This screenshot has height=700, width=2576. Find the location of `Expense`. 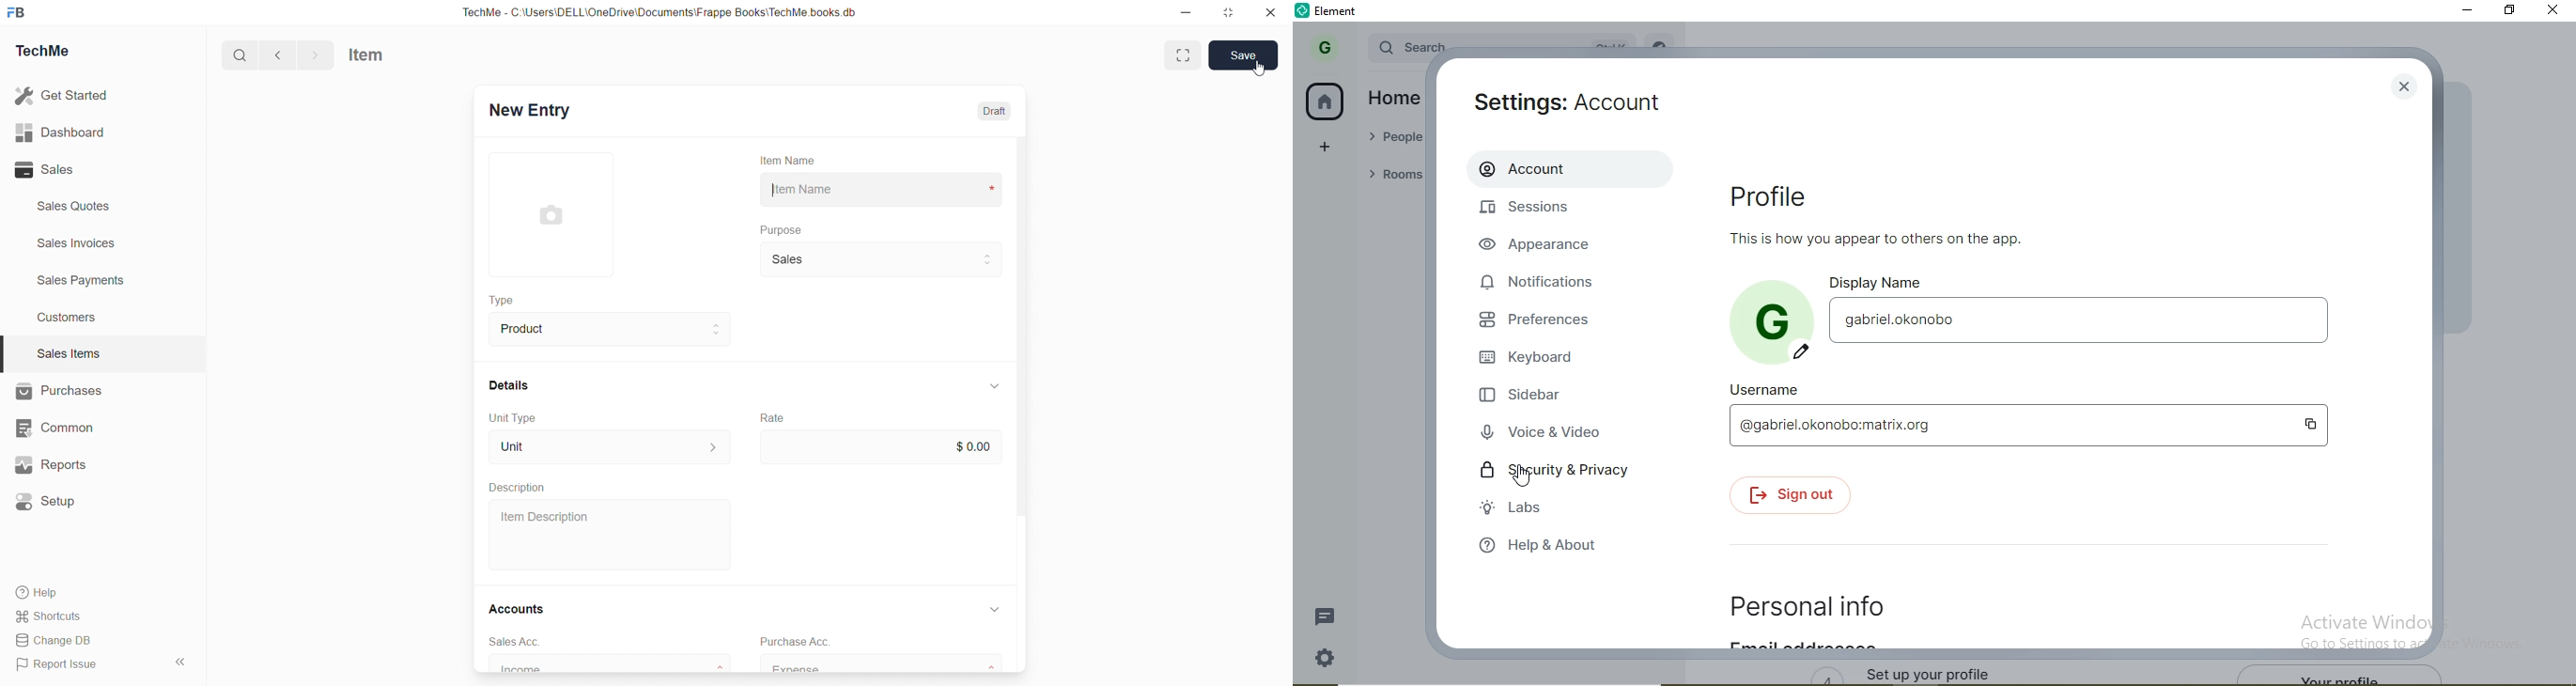

Expense is located at coordinates (884, 664).